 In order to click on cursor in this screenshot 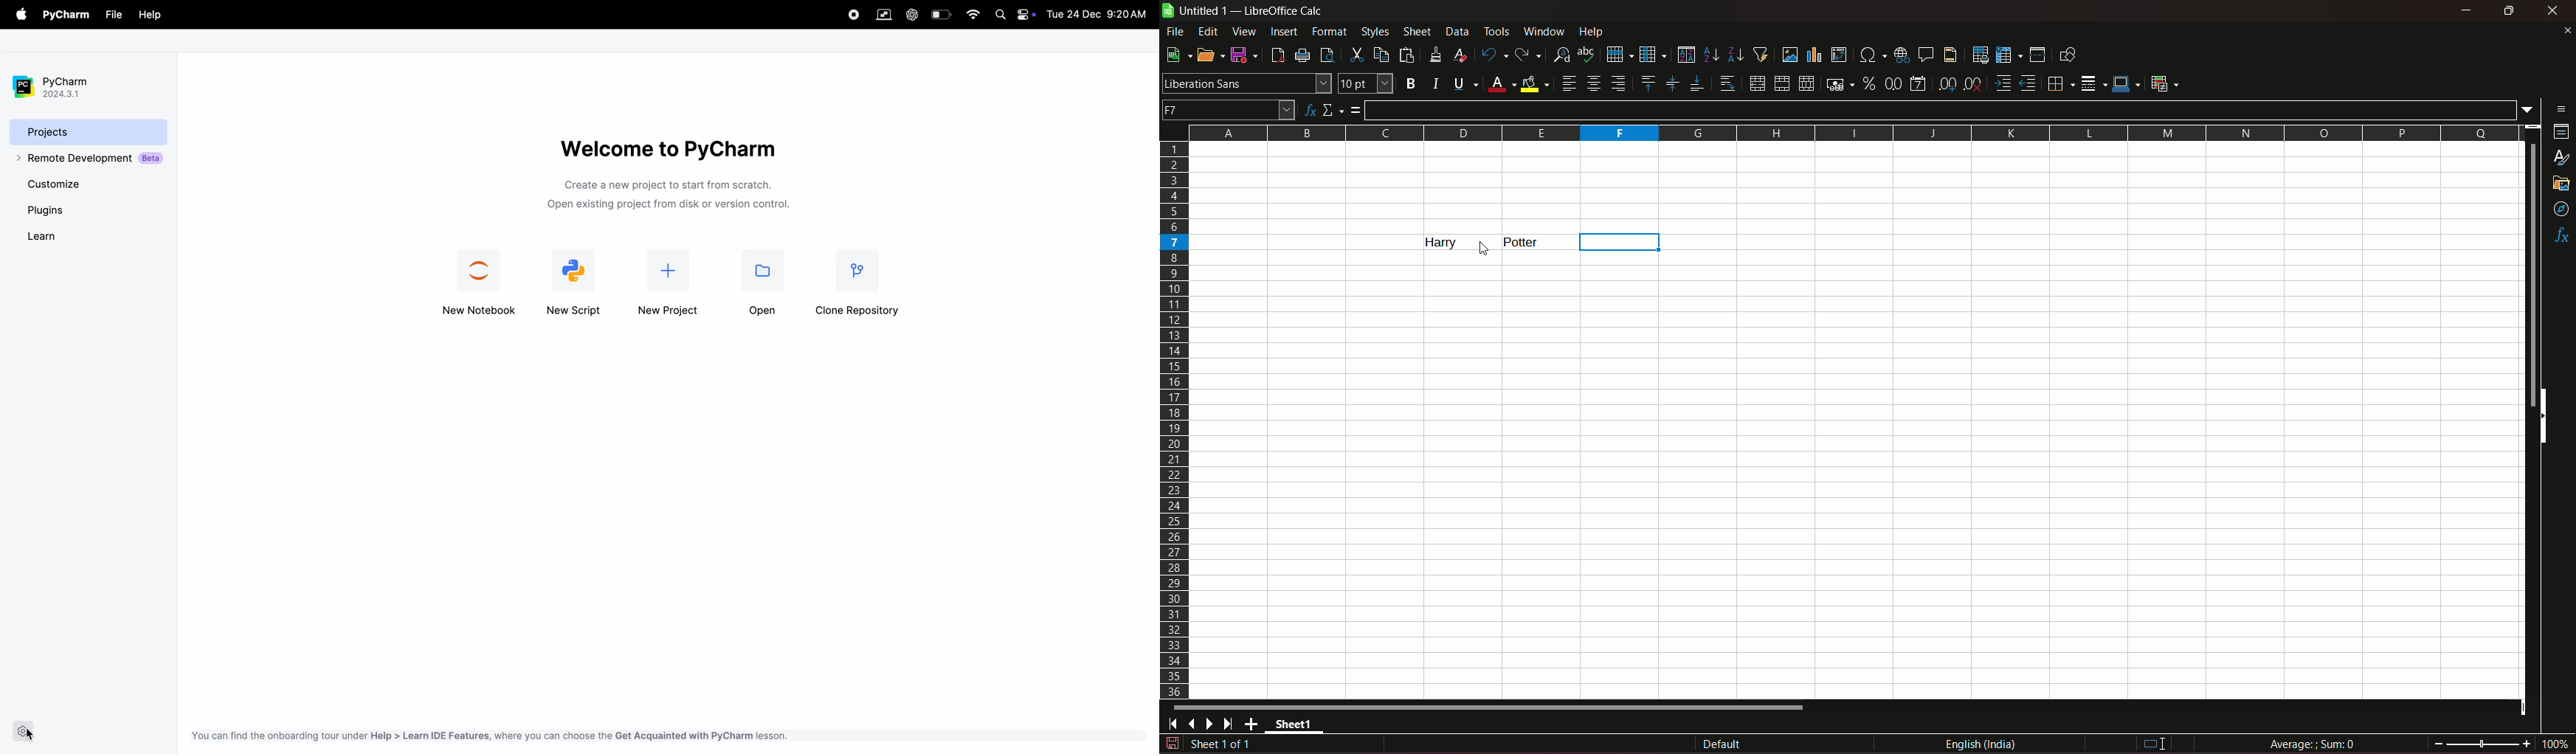, I will do `click(30, 735)`.